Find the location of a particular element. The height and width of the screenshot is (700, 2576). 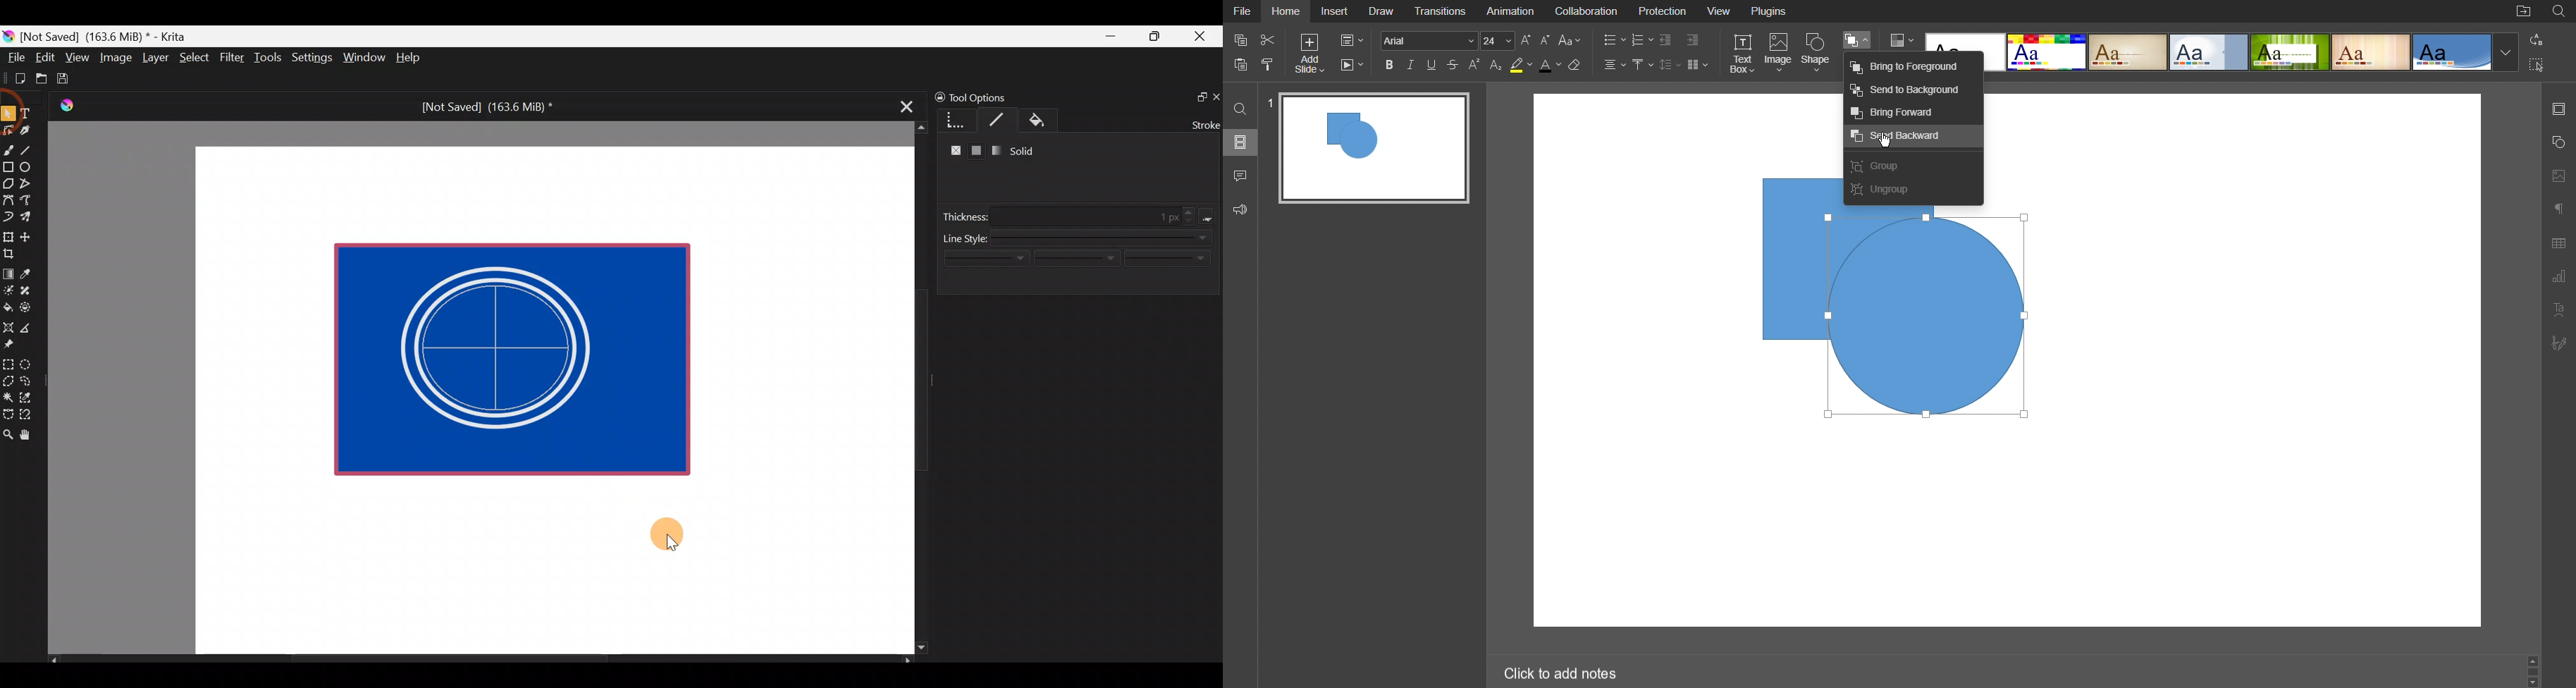

Solid is located at coordinates (1027, 150).